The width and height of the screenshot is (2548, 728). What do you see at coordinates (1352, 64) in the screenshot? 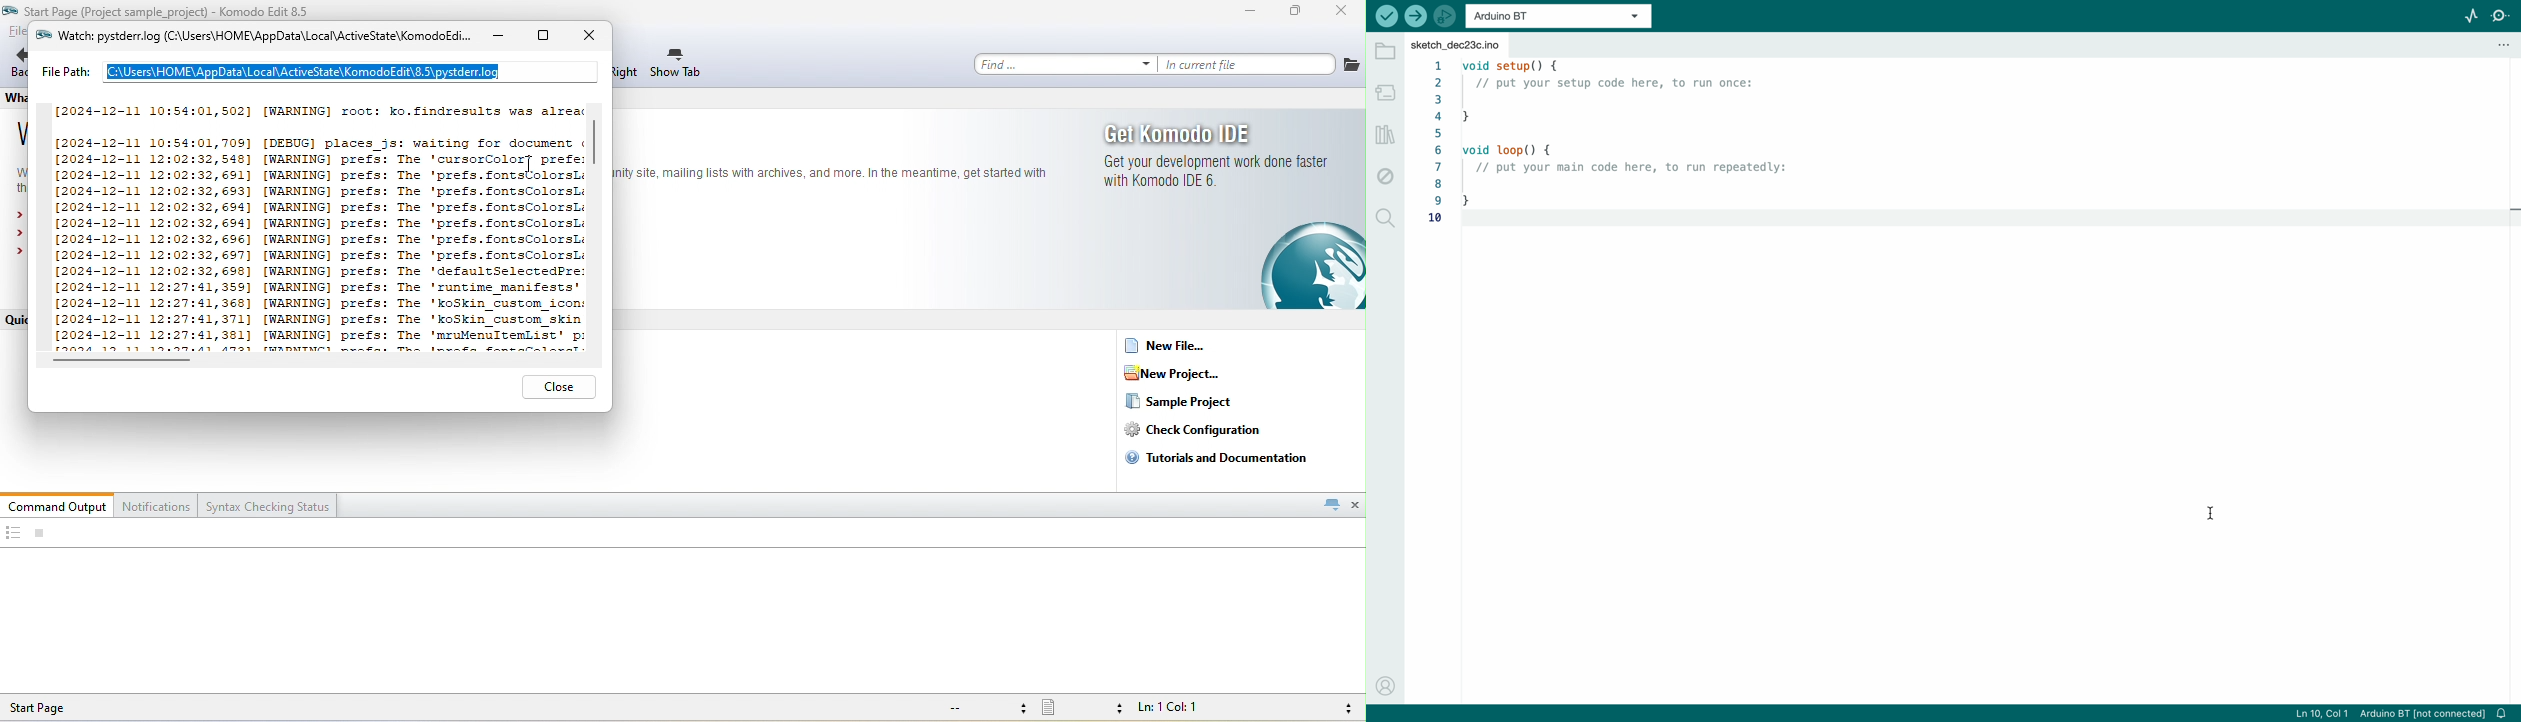
I see `file` at bounding box center [1352, 64].